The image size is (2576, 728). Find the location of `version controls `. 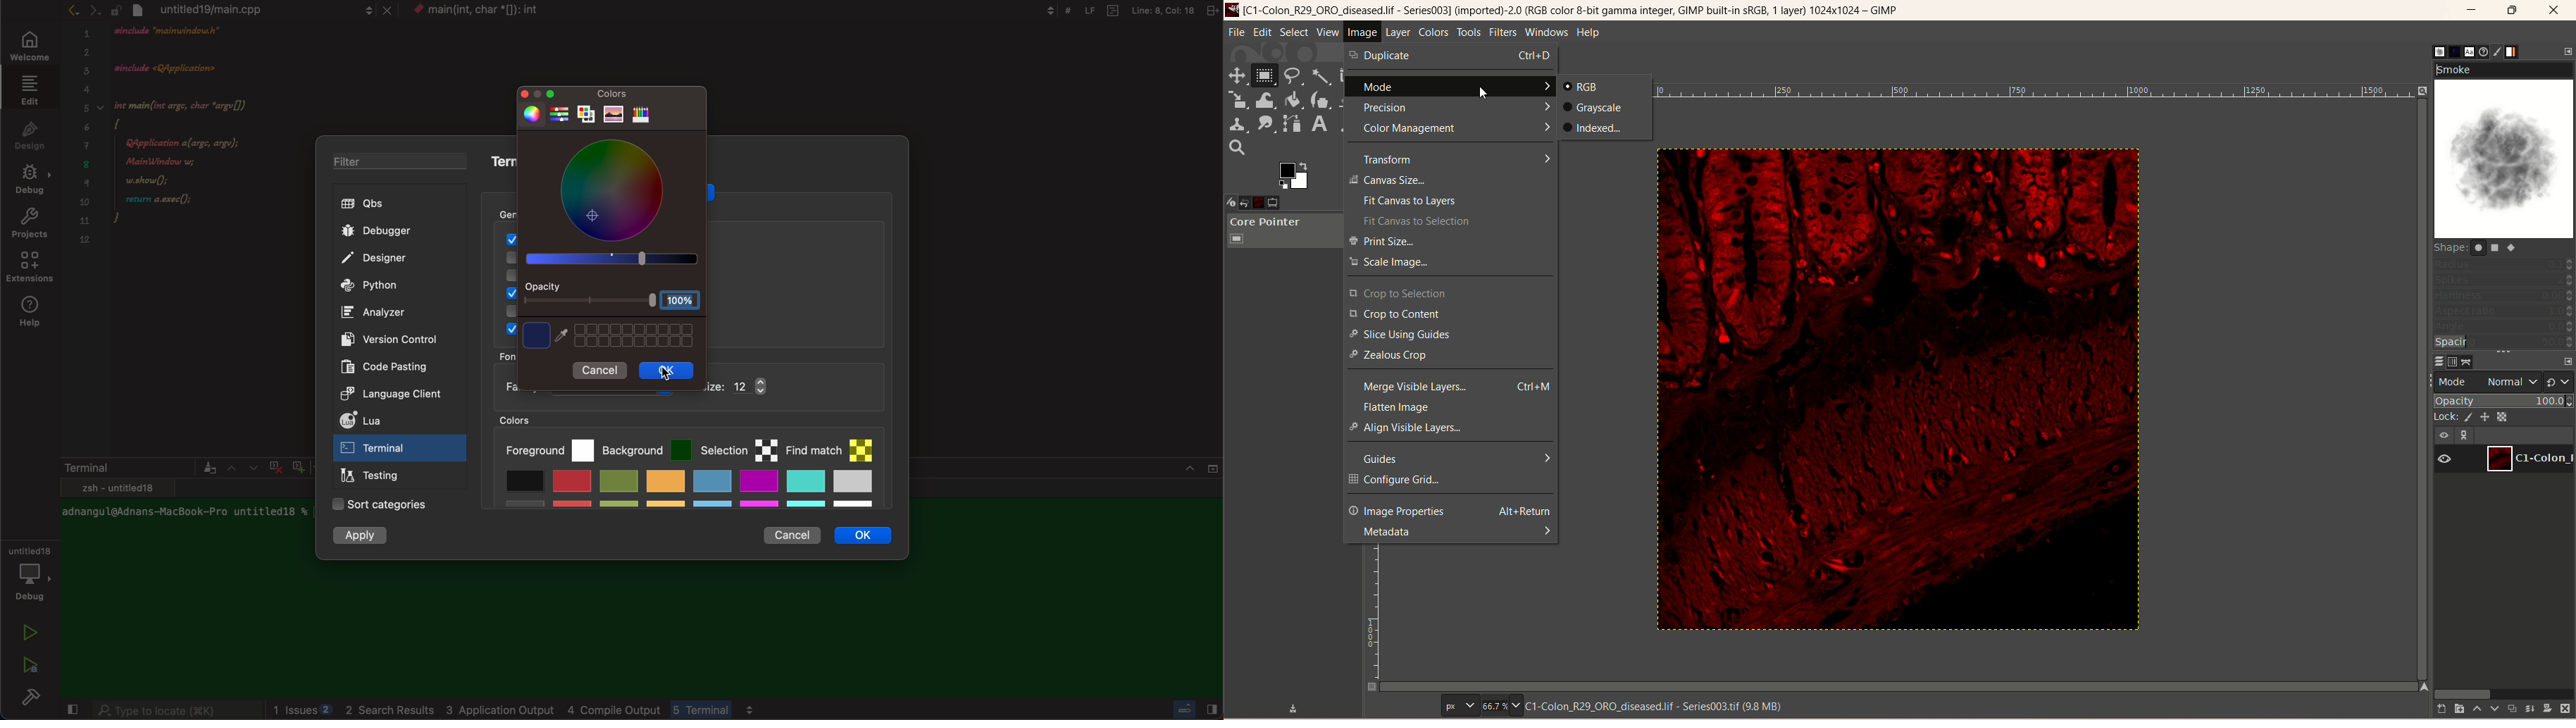

version controls  is located at coordinates (385, 338).